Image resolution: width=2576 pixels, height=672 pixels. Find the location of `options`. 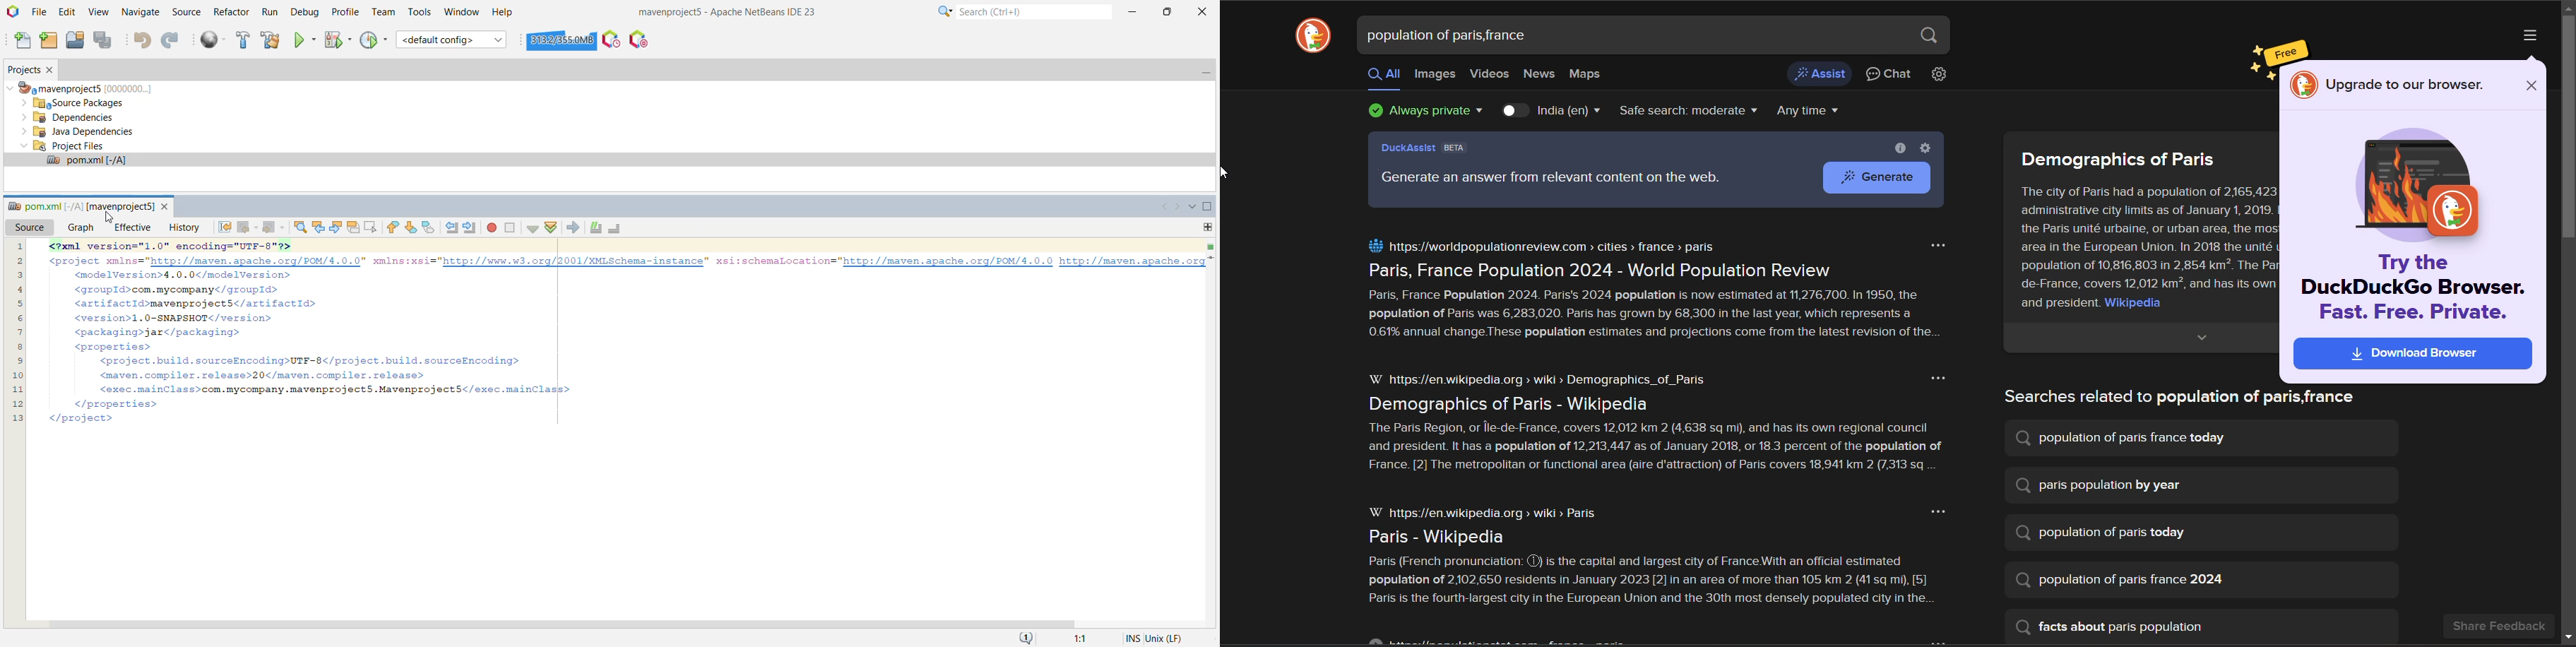

options is located at coordinates (1939, 379).